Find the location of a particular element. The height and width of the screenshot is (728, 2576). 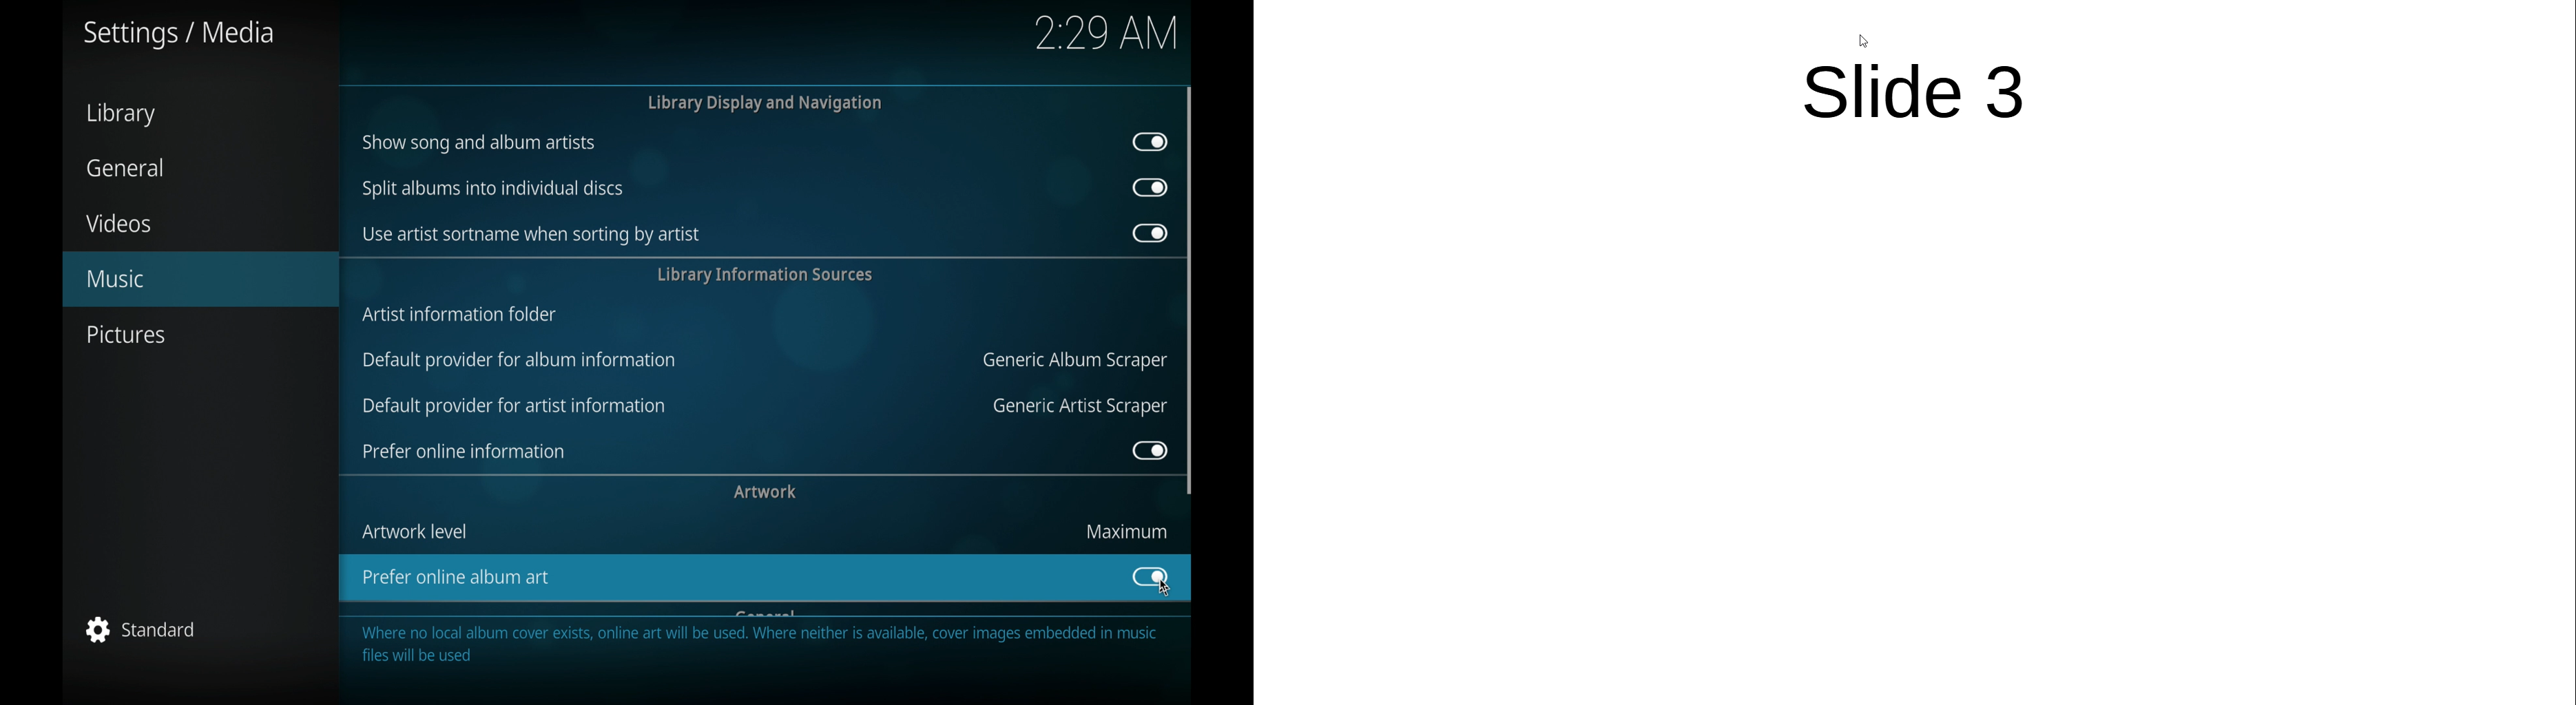

use artist sort name when sorting by artist is located at coordinates (528, 235).